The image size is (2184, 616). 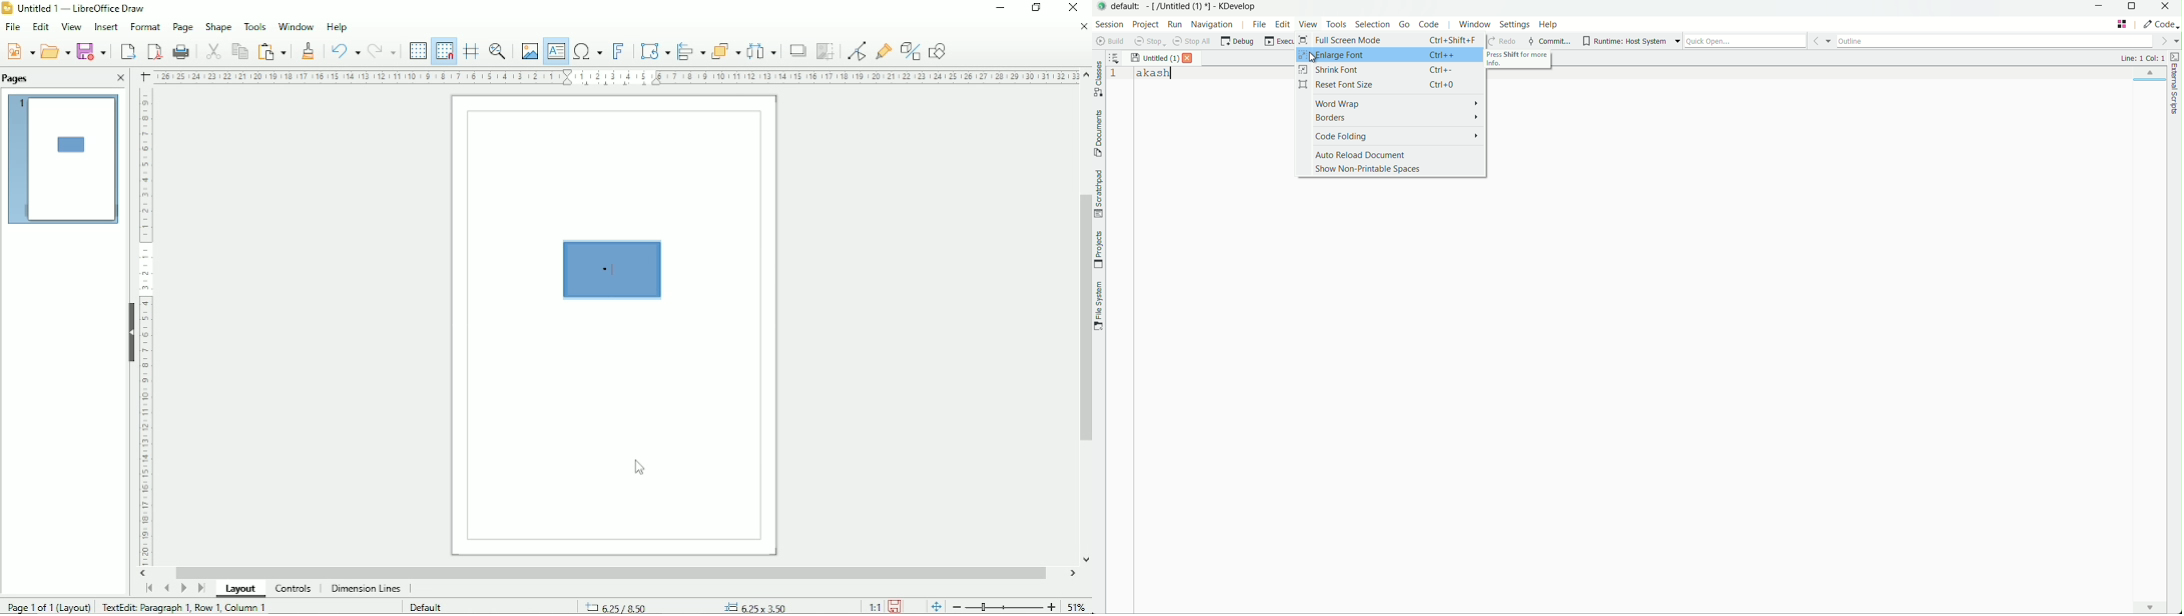 What do you see at coordinates (587, 52) in the screenshot?
I see `Insert special characters` at bounding box center [587, 52].